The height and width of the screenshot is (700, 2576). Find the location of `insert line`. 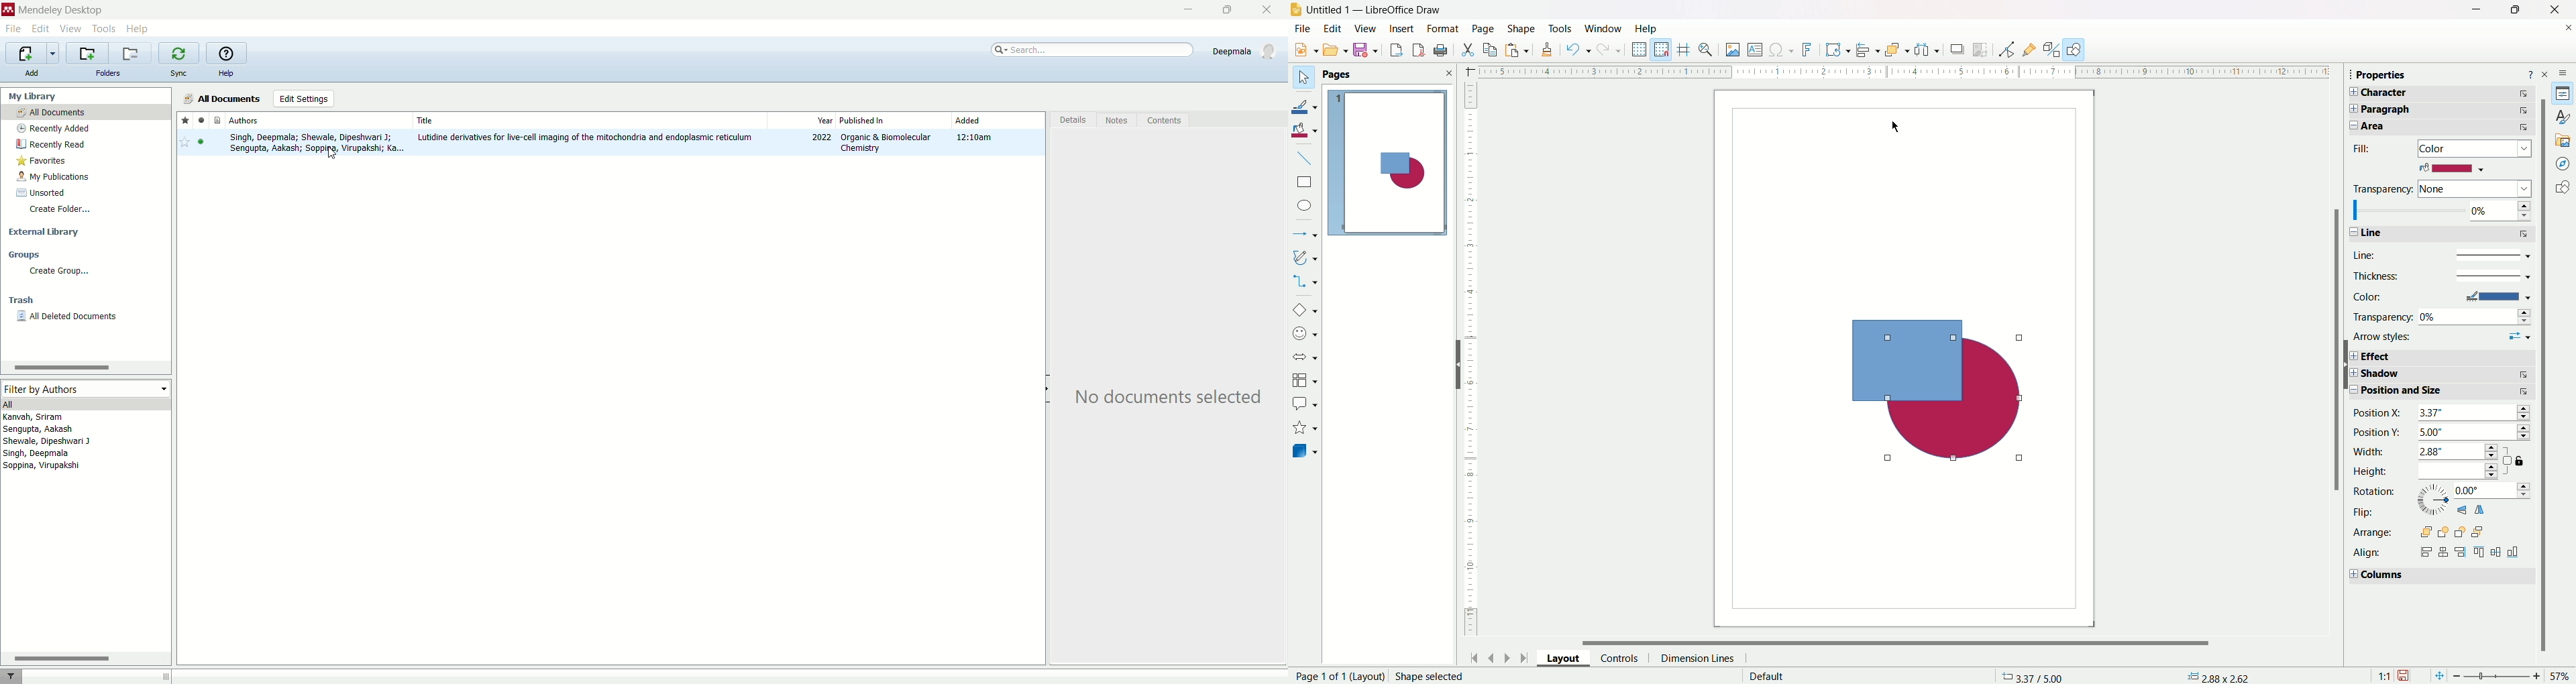

insert line is located at coordinates (1309, 158).